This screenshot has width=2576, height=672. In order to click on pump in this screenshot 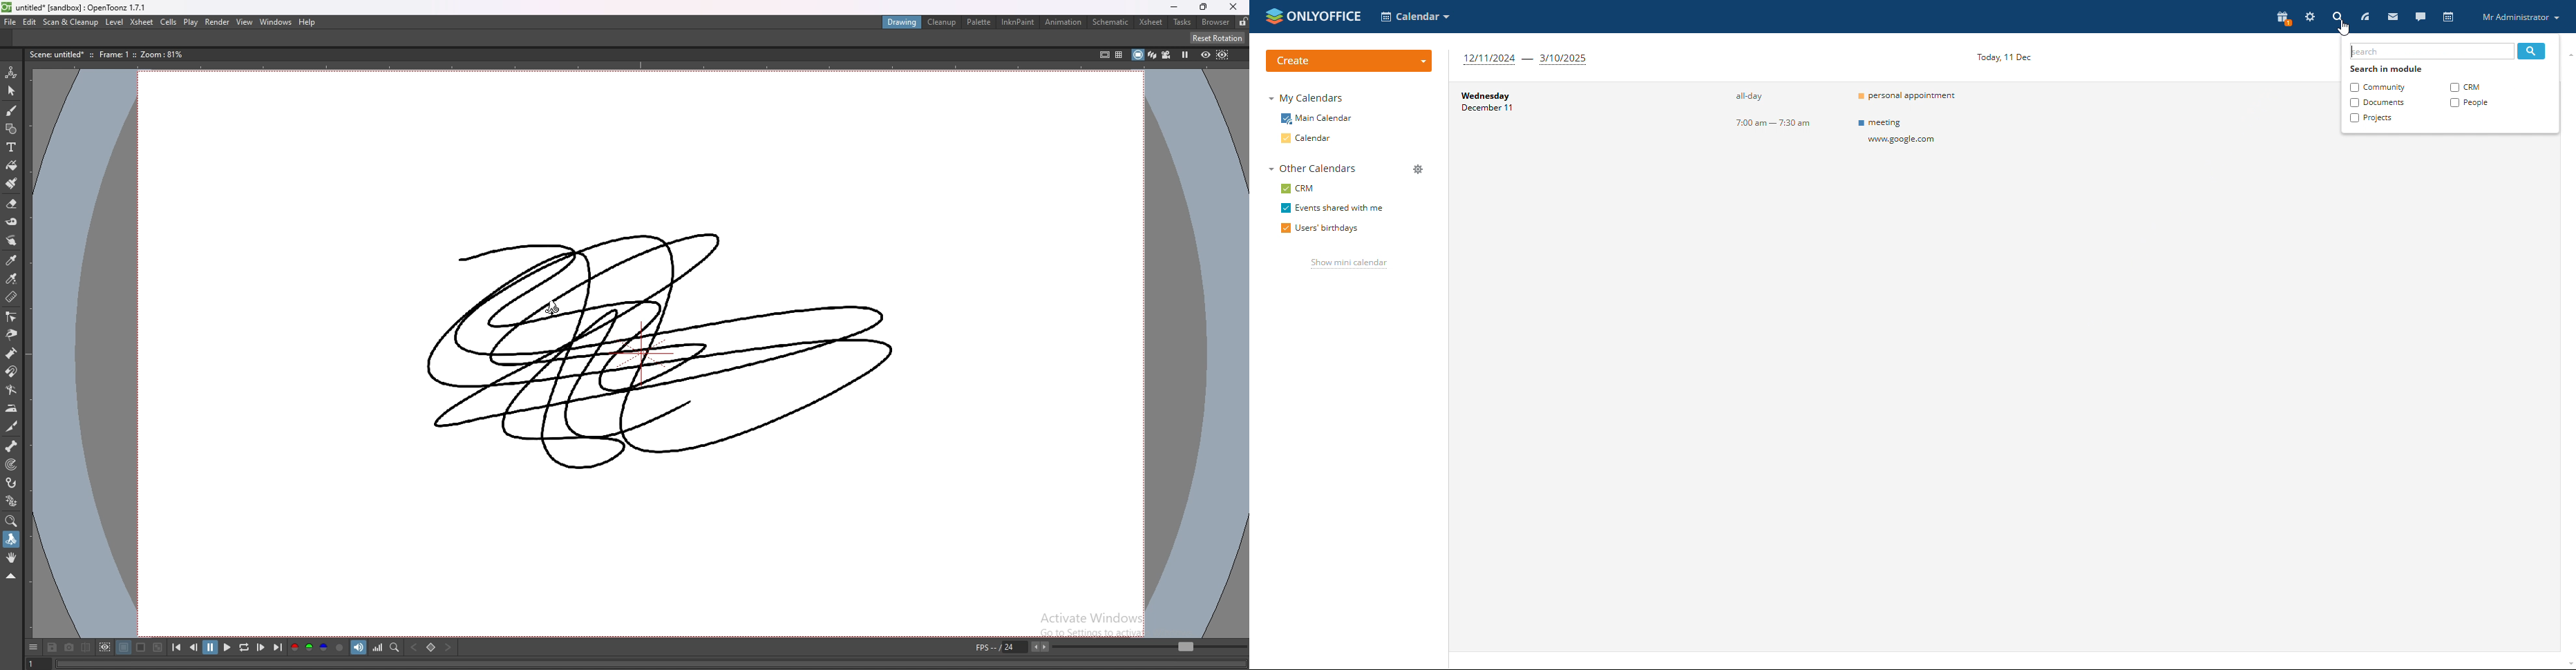, I will do `click(11, 353)`.